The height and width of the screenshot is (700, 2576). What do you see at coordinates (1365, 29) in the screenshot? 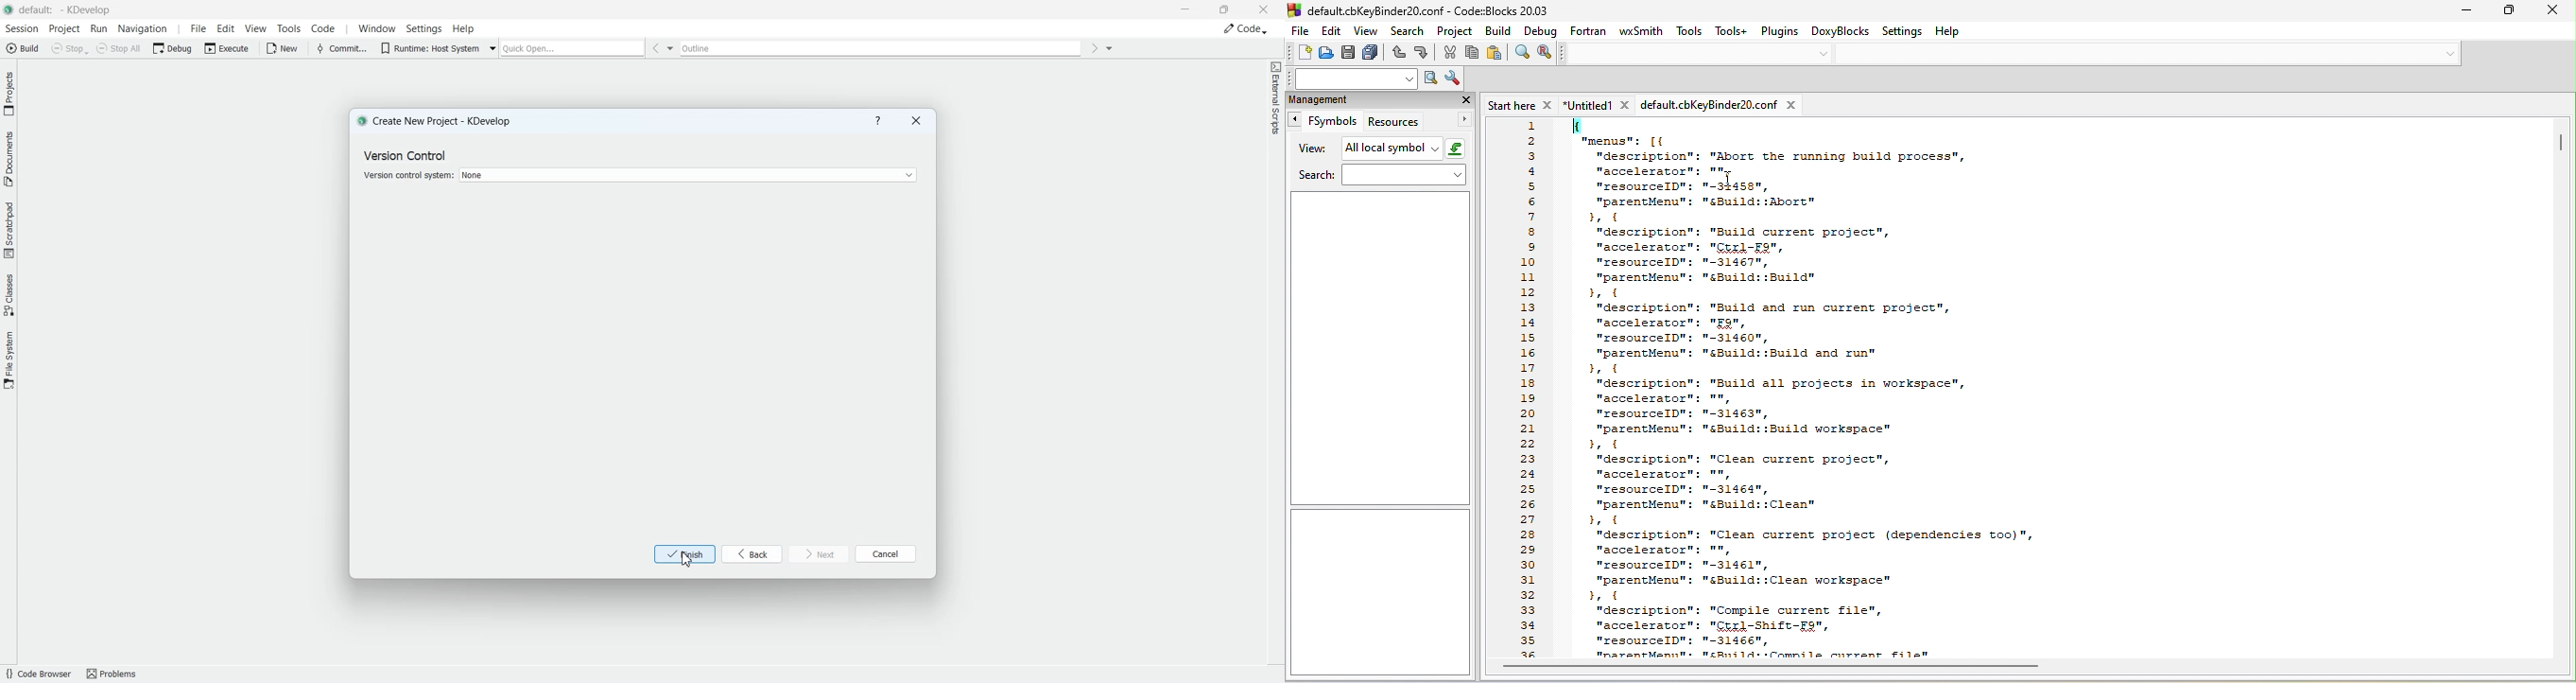
I see `view` at bounding box center [1365, 29].